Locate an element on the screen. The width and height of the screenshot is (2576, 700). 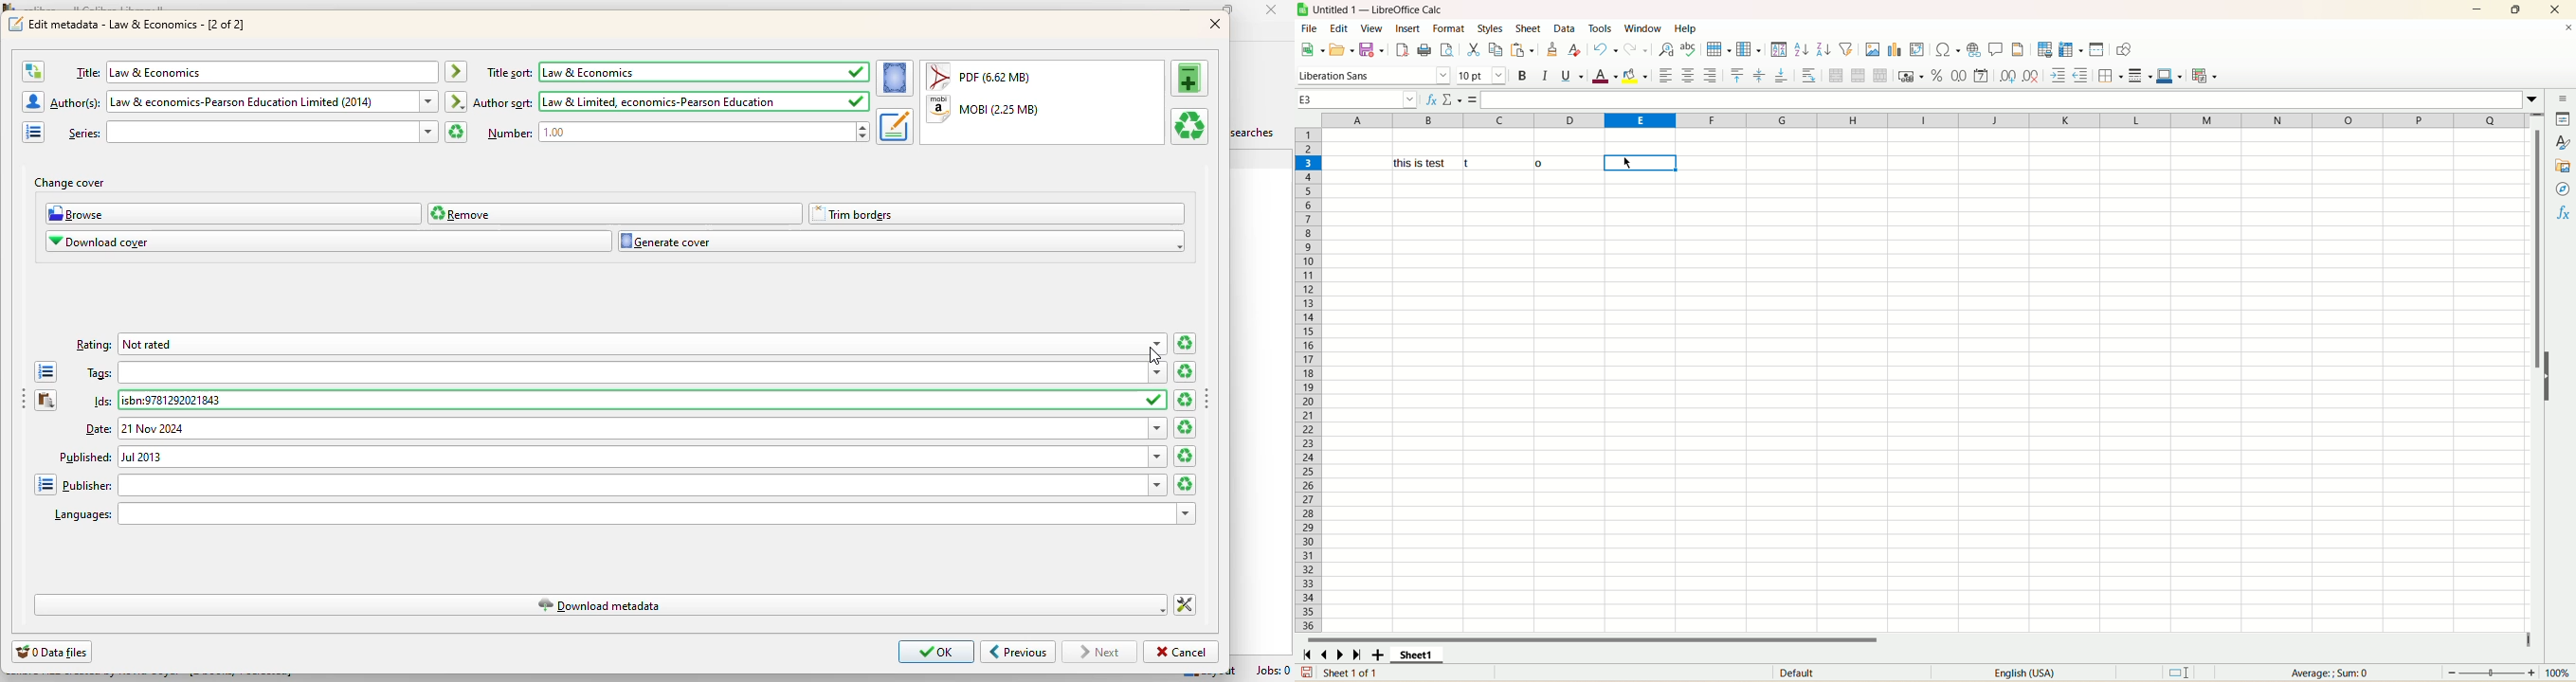
author sort: law & limited, economics-pearson education is located at coordinates (671, 101).